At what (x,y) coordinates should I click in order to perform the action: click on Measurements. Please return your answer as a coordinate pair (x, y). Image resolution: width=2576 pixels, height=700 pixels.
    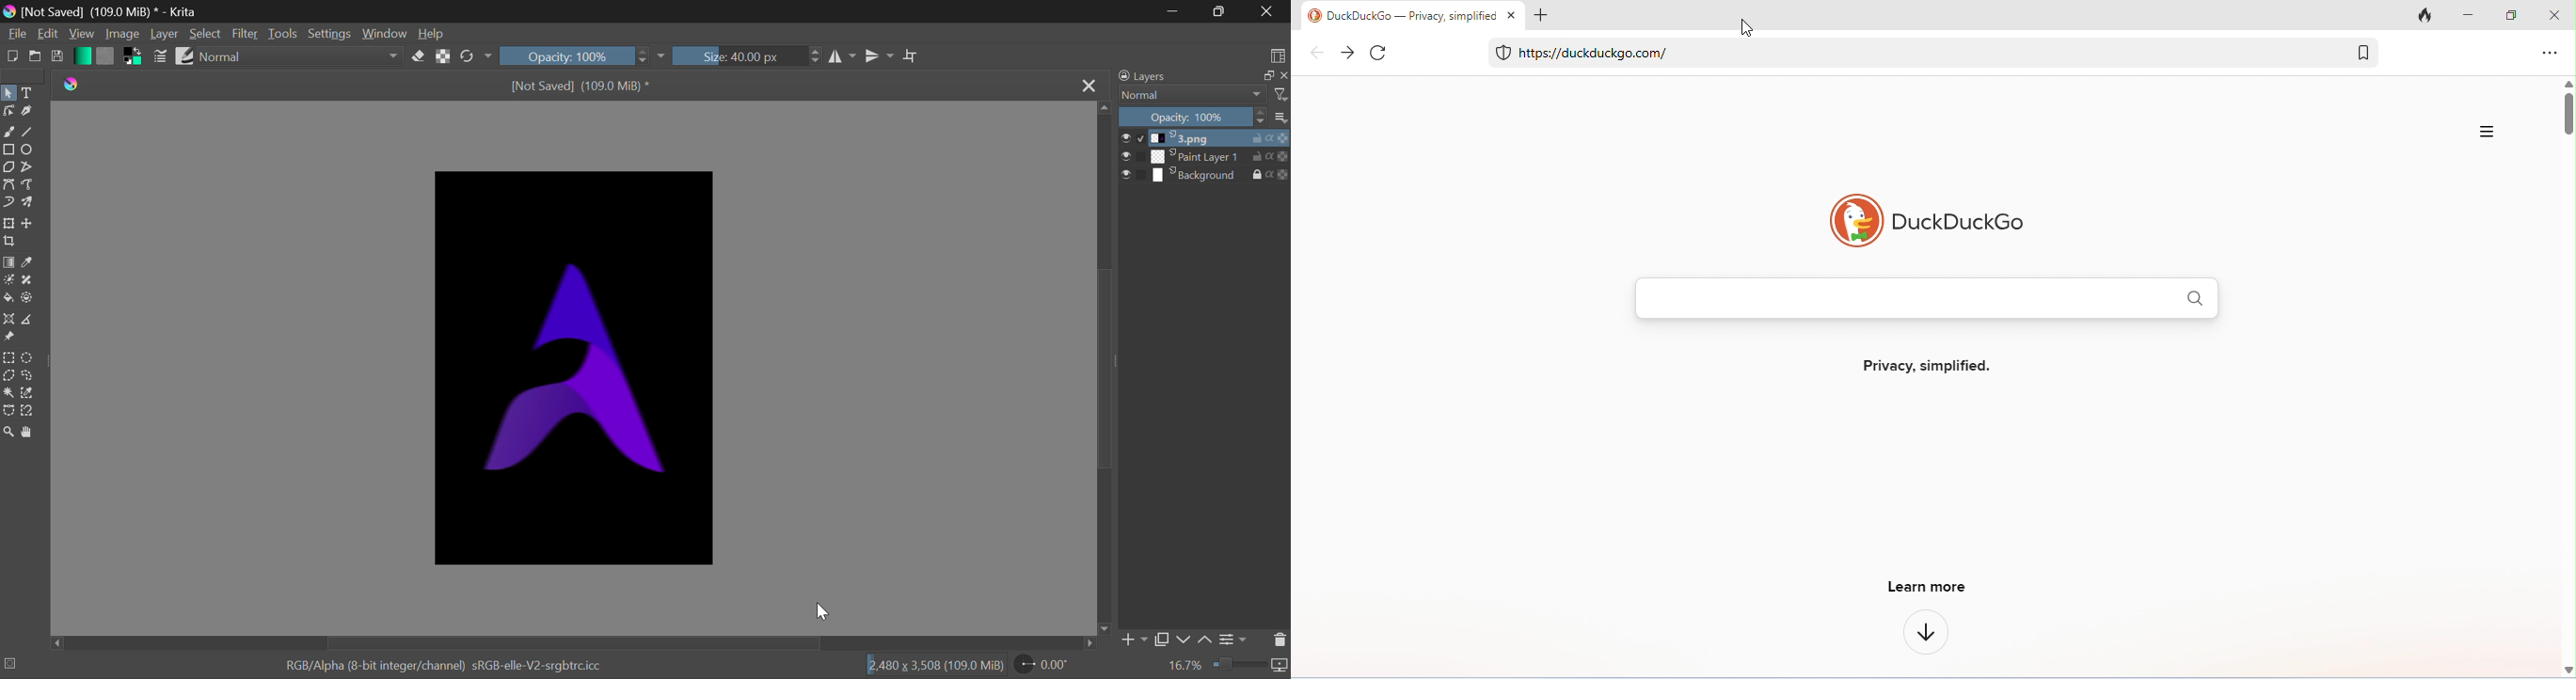
    Looking at the image, I should click on (31, 319).